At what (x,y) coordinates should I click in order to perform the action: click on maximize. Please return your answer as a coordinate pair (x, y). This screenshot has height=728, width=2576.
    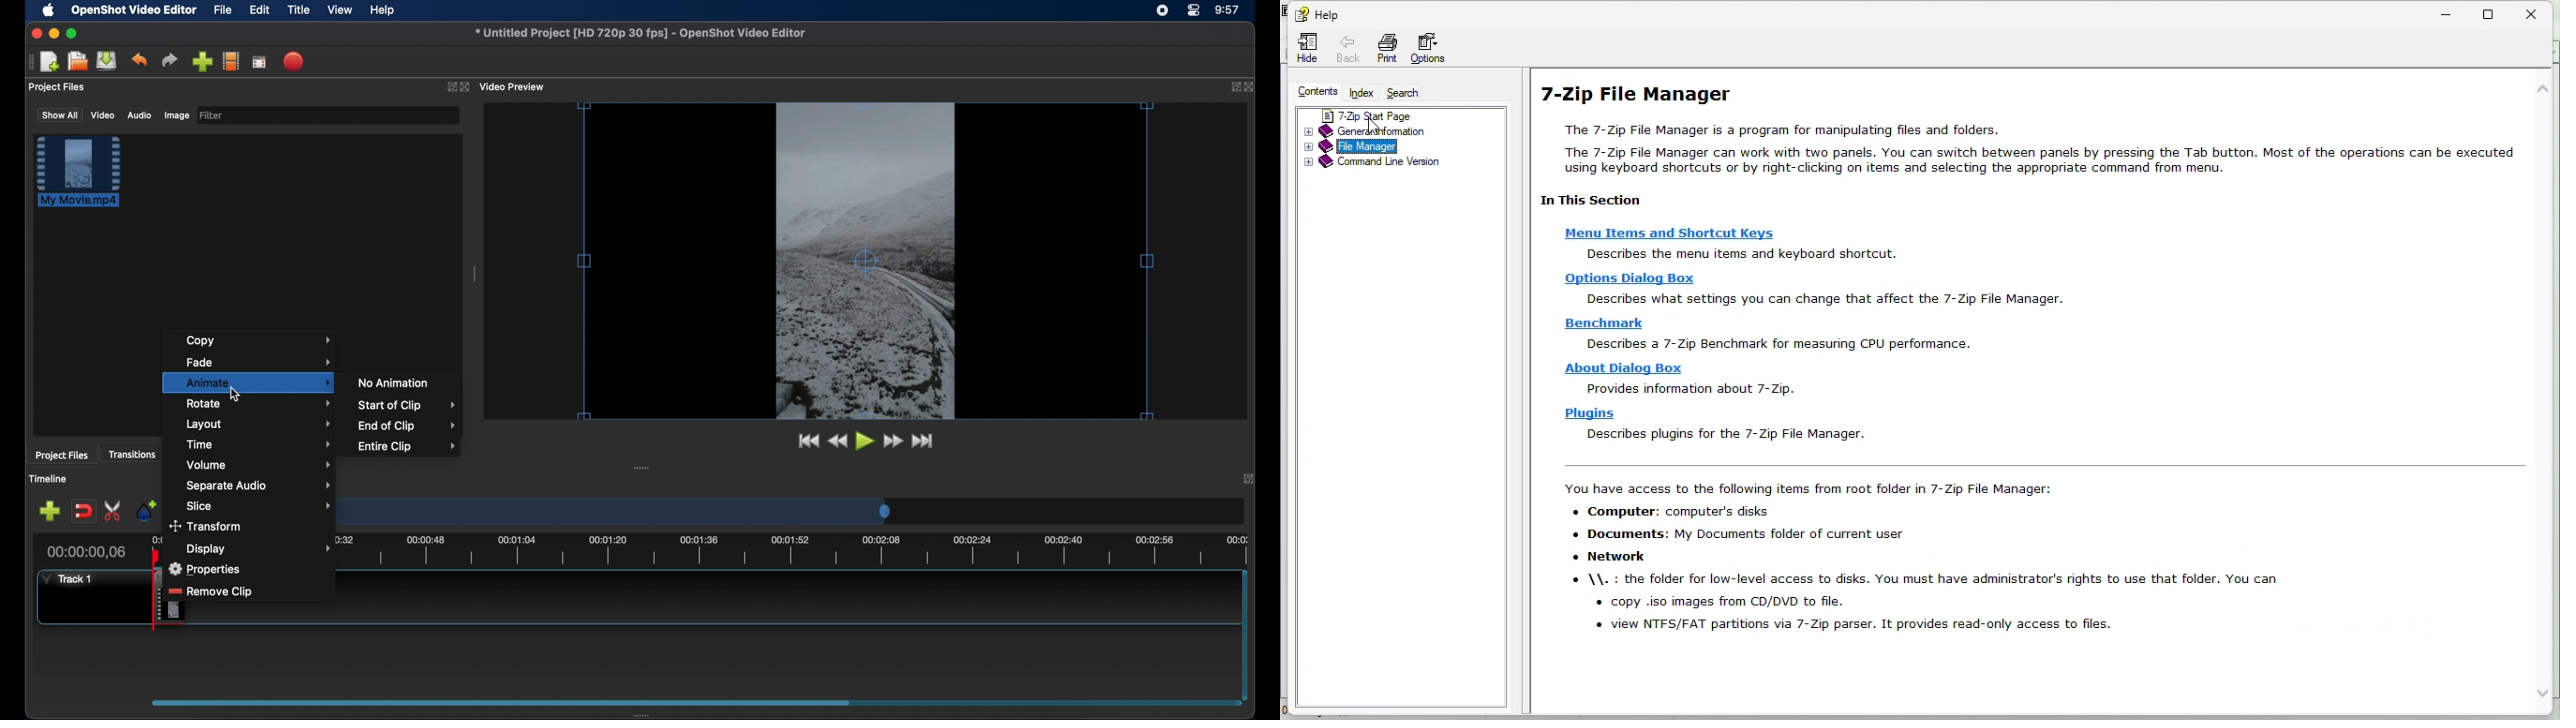
    Looking at the image, I should click on (72, 33).